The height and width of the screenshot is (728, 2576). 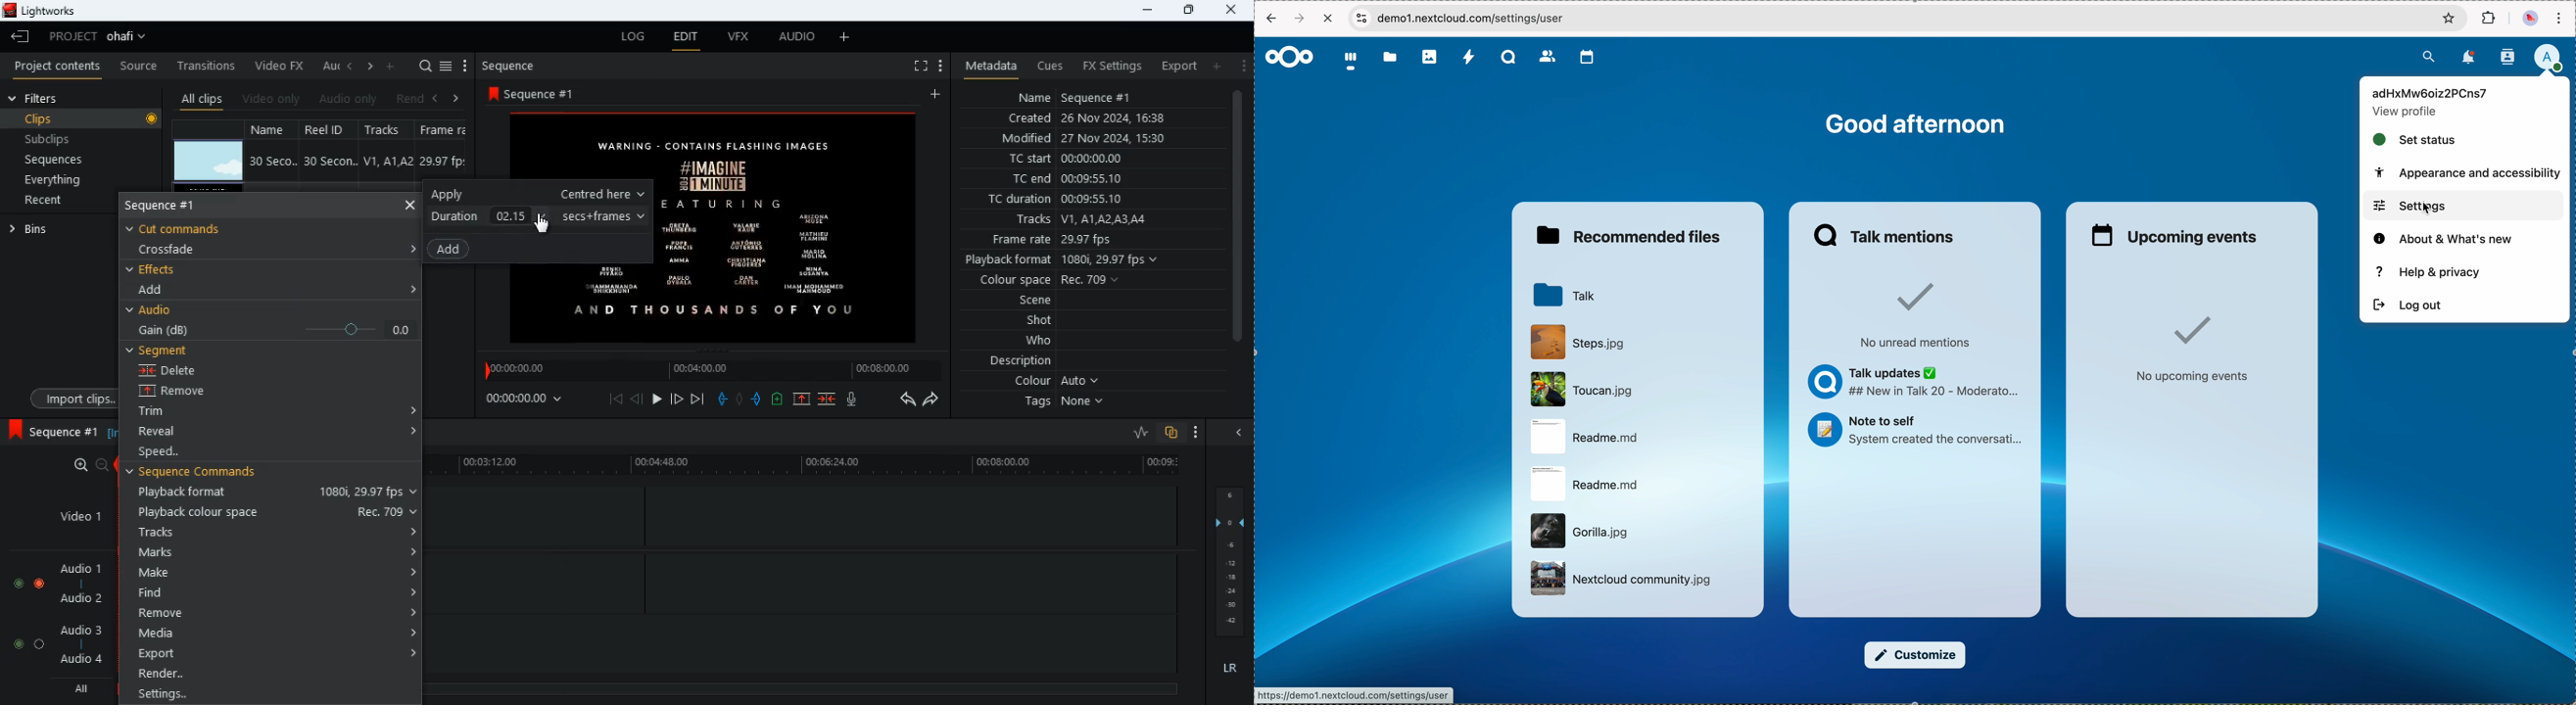 What do you see at coordinates (208, 64) in the screenshot?
I see `transitions` at bounding box center [208, 64].